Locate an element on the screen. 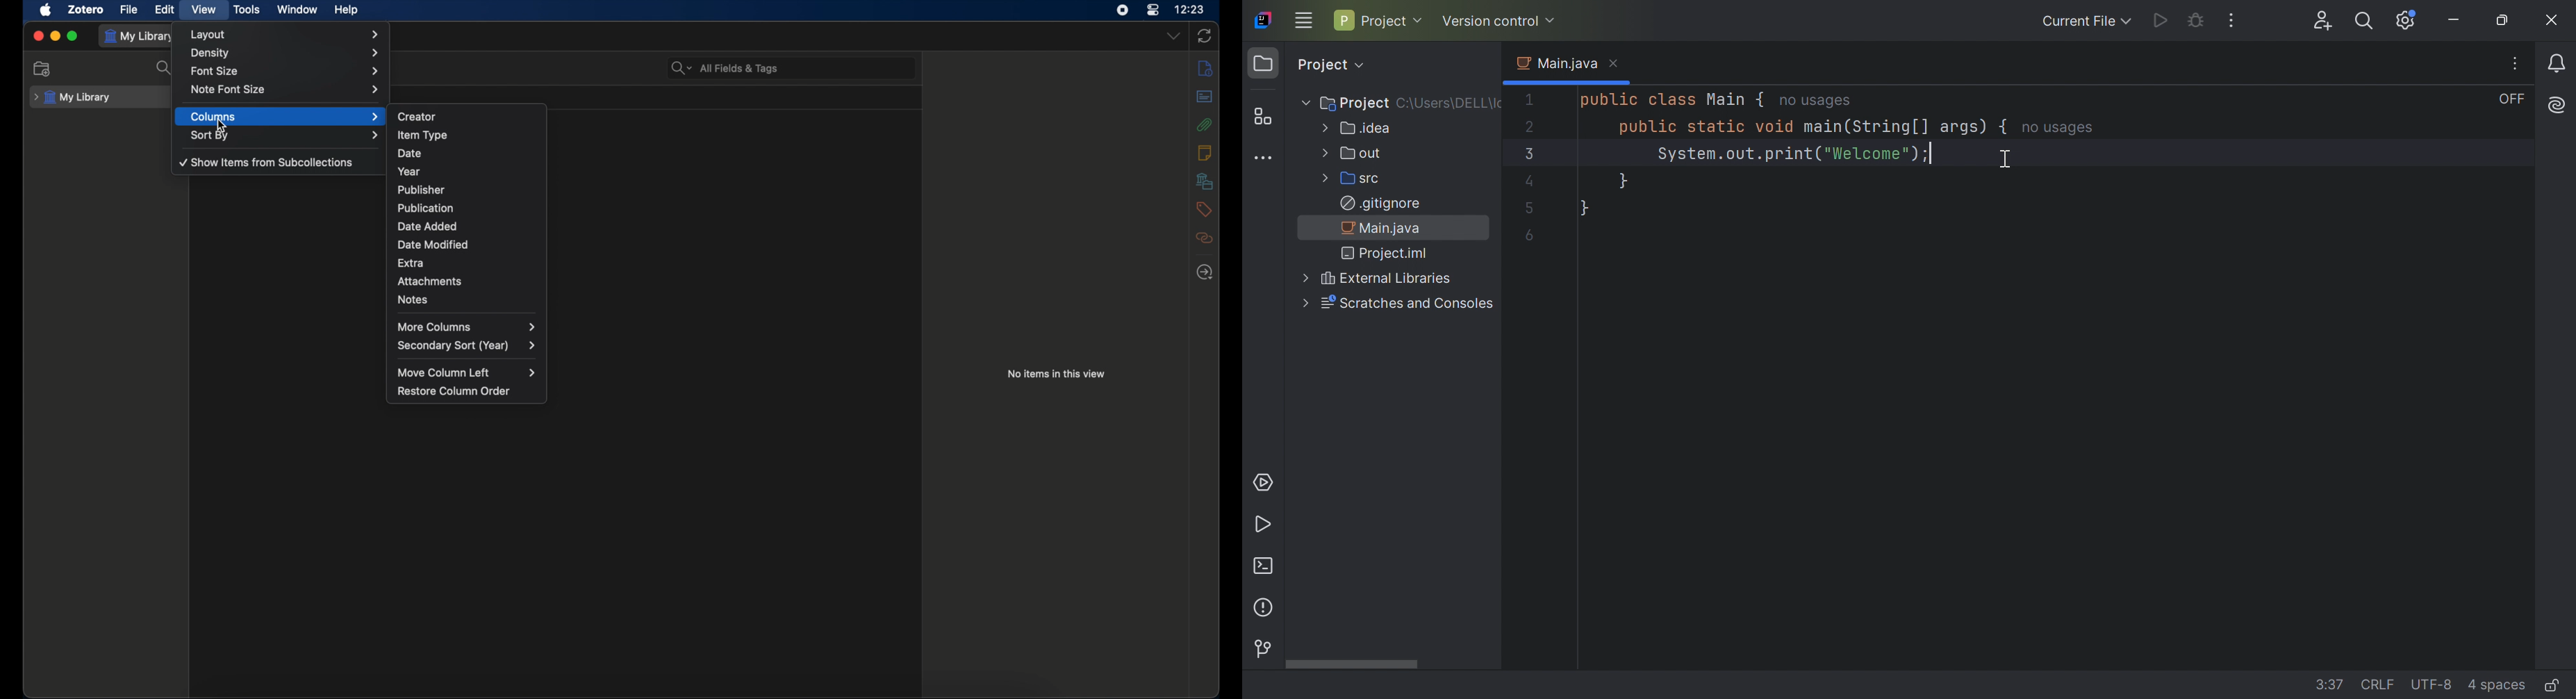 The height and width of the screenshot is (700, 2576). density is located at coordinates (286, 53).